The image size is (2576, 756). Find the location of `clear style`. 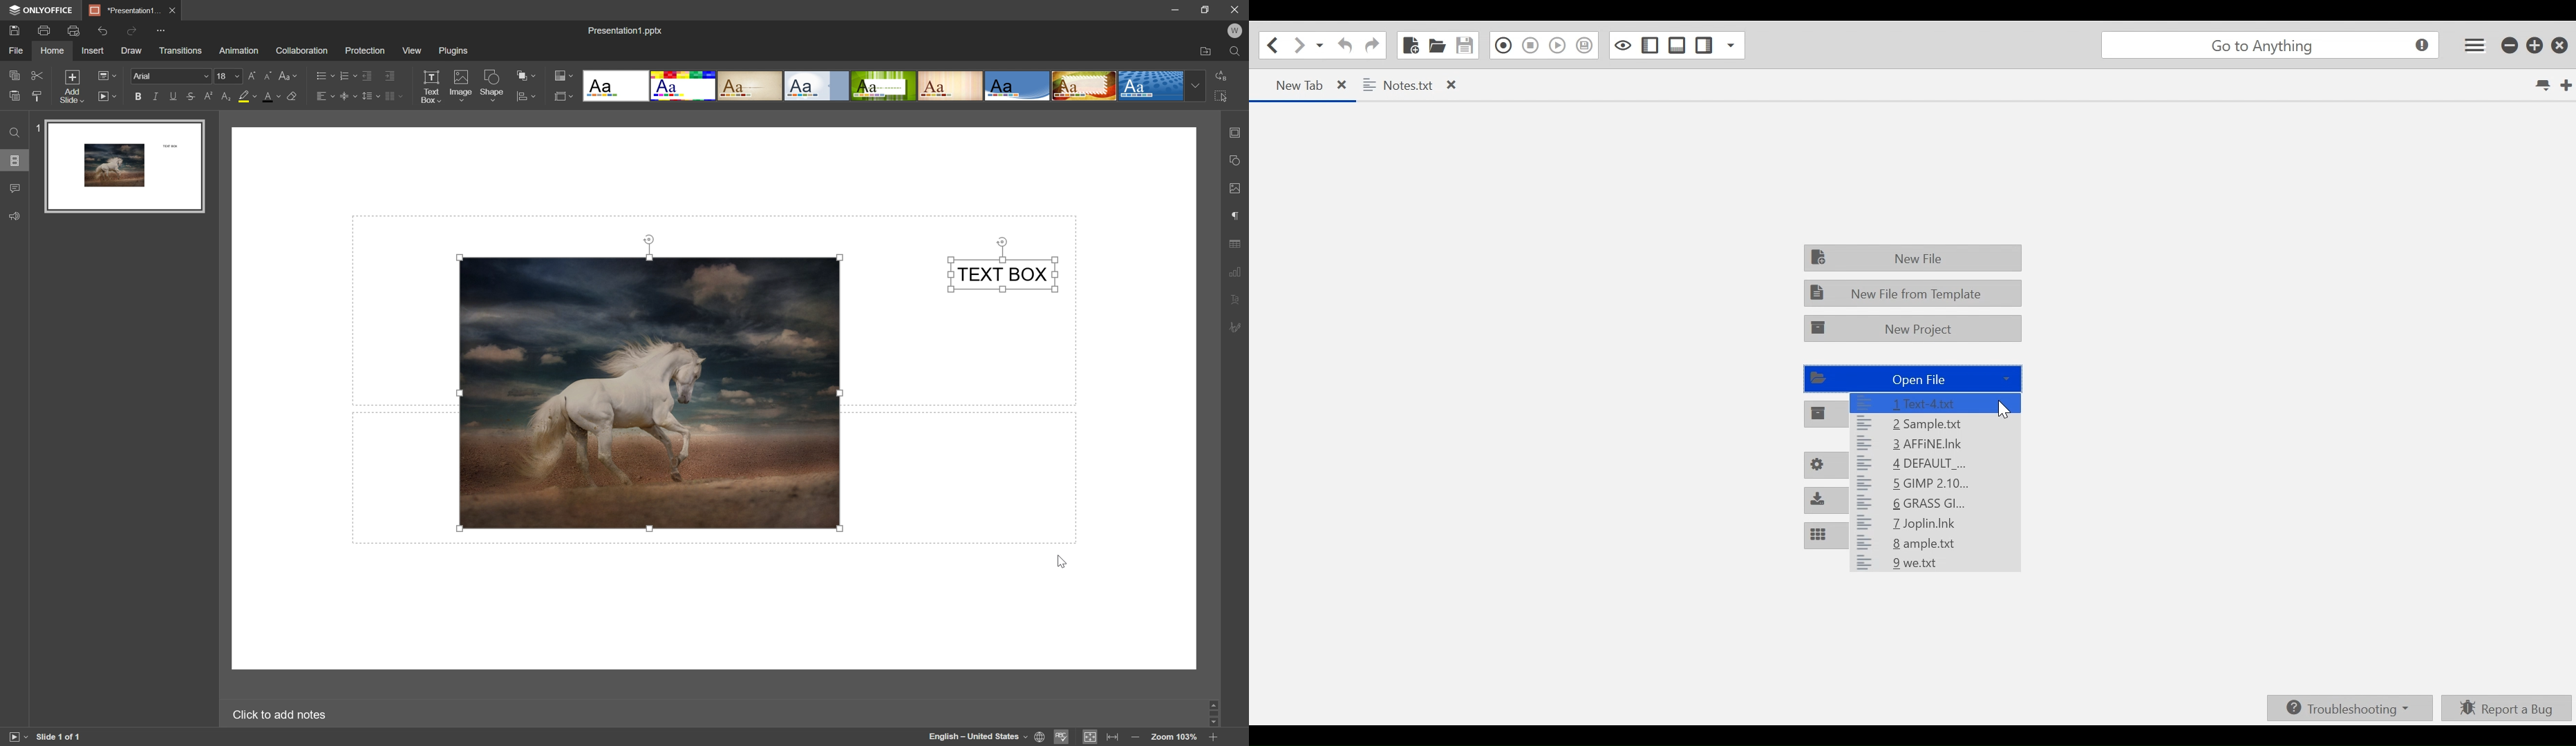

clear style is located at coordinates (39, 97).